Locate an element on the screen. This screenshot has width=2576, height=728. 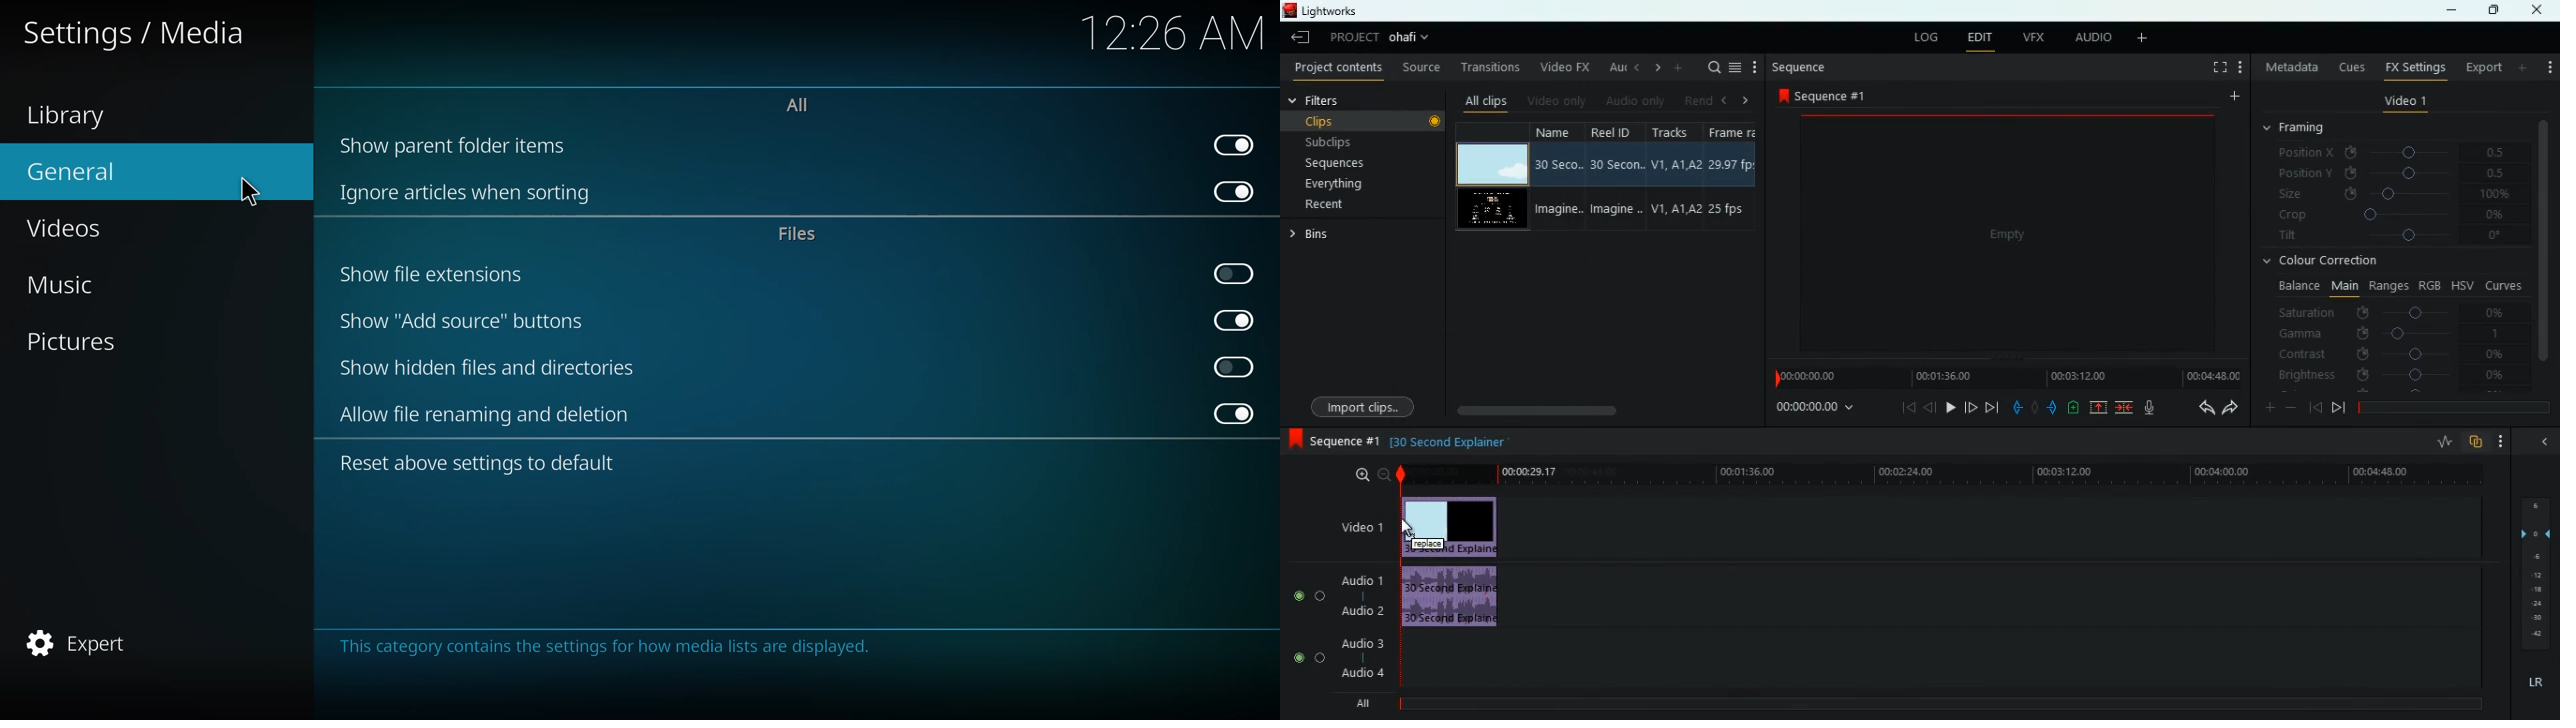
framing is located at coordinates (2296, 128).